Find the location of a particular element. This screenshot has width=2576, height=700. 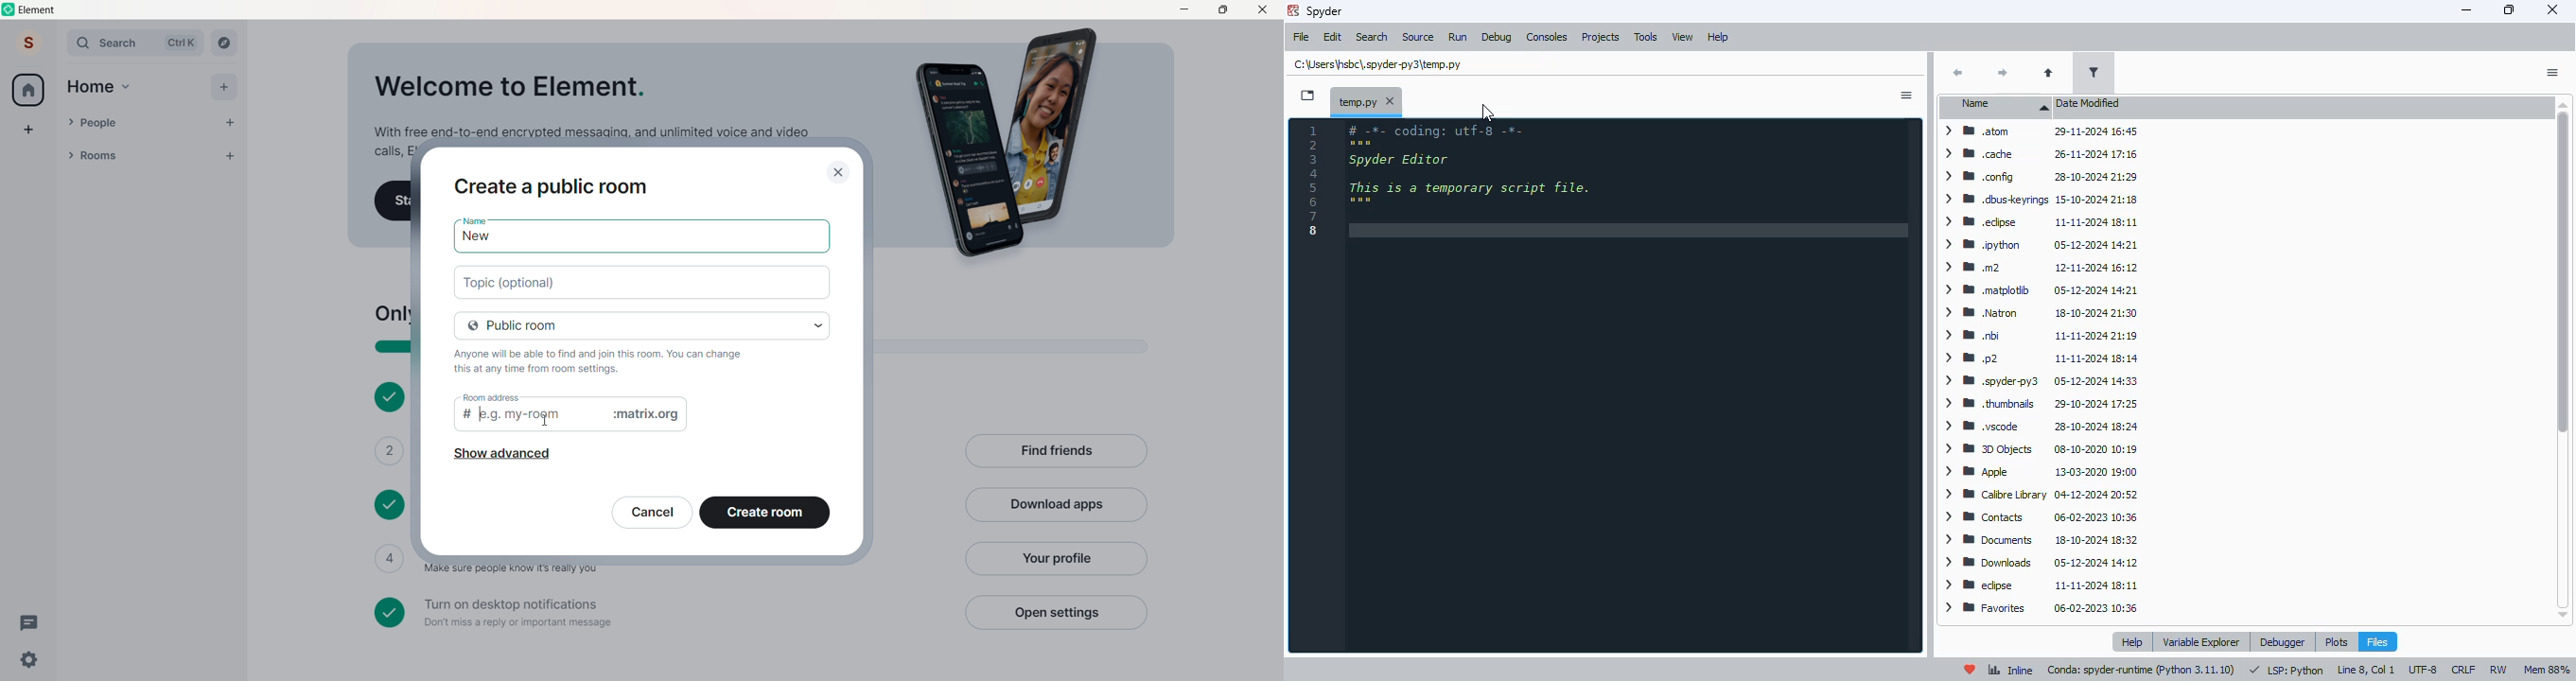

minimize is located at coordinates (2467, 9).